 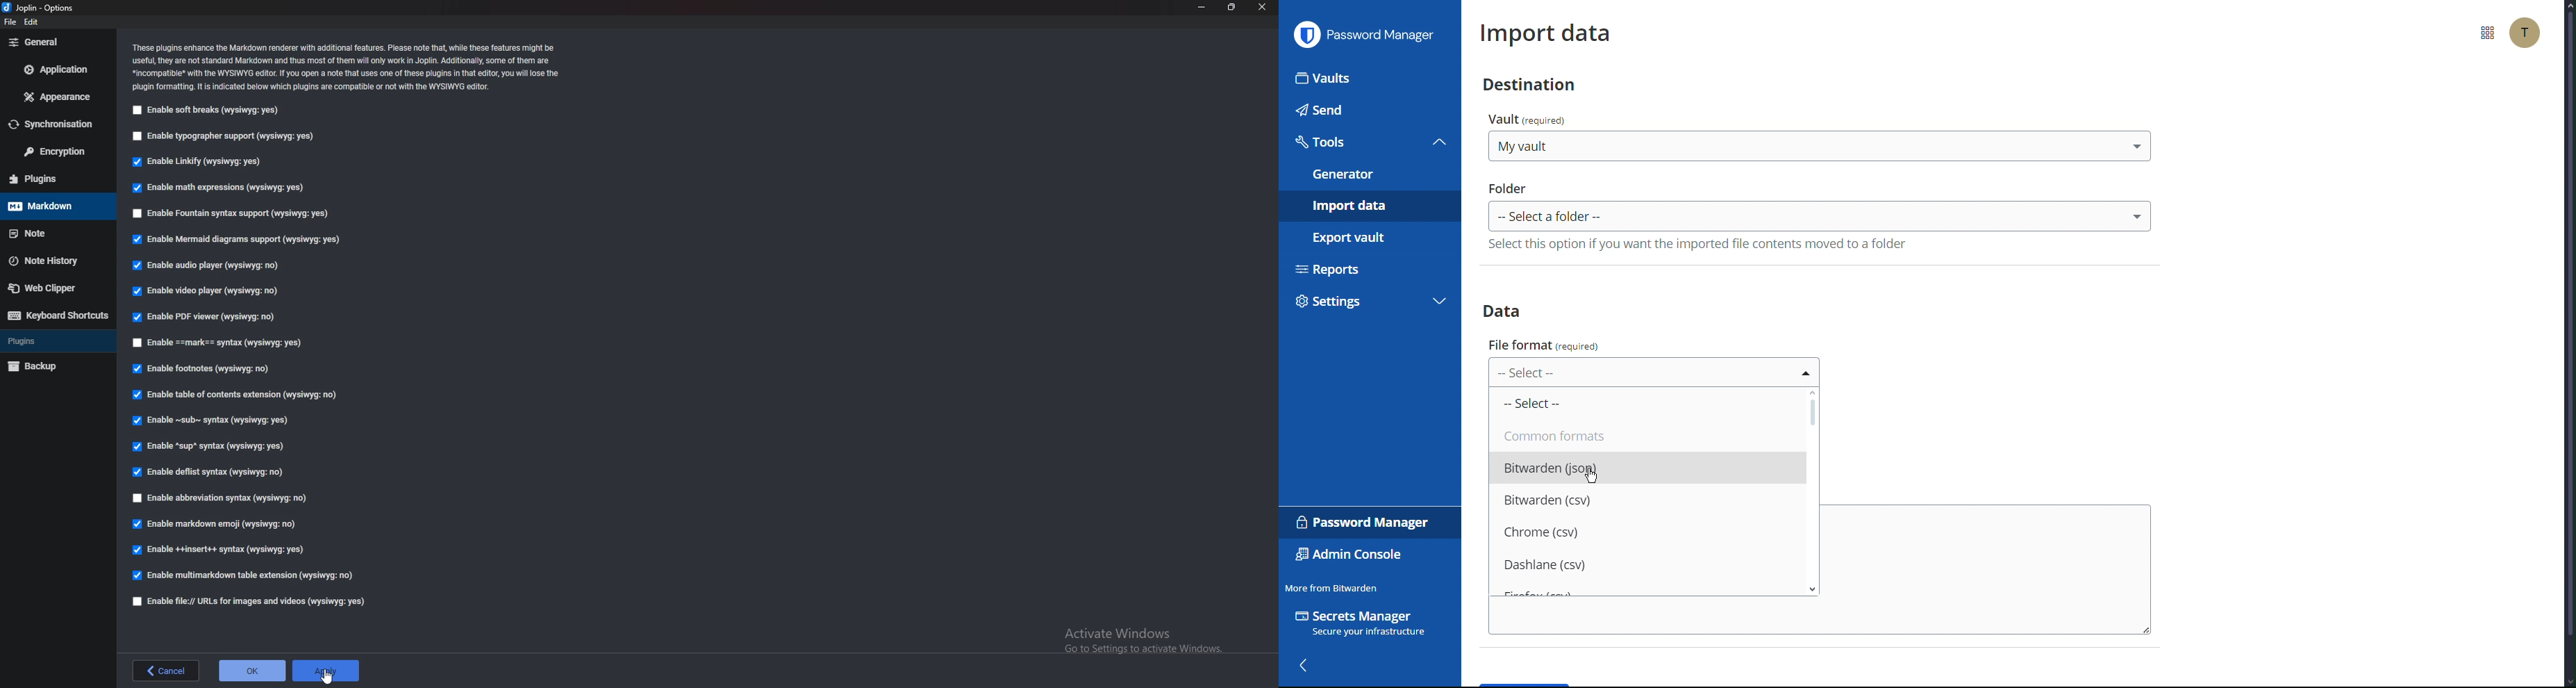 What do you see at coordinates (1651, 500) in the screenshot?
I see `Bitwarden (csv)` at bounding box center [1651, 500].